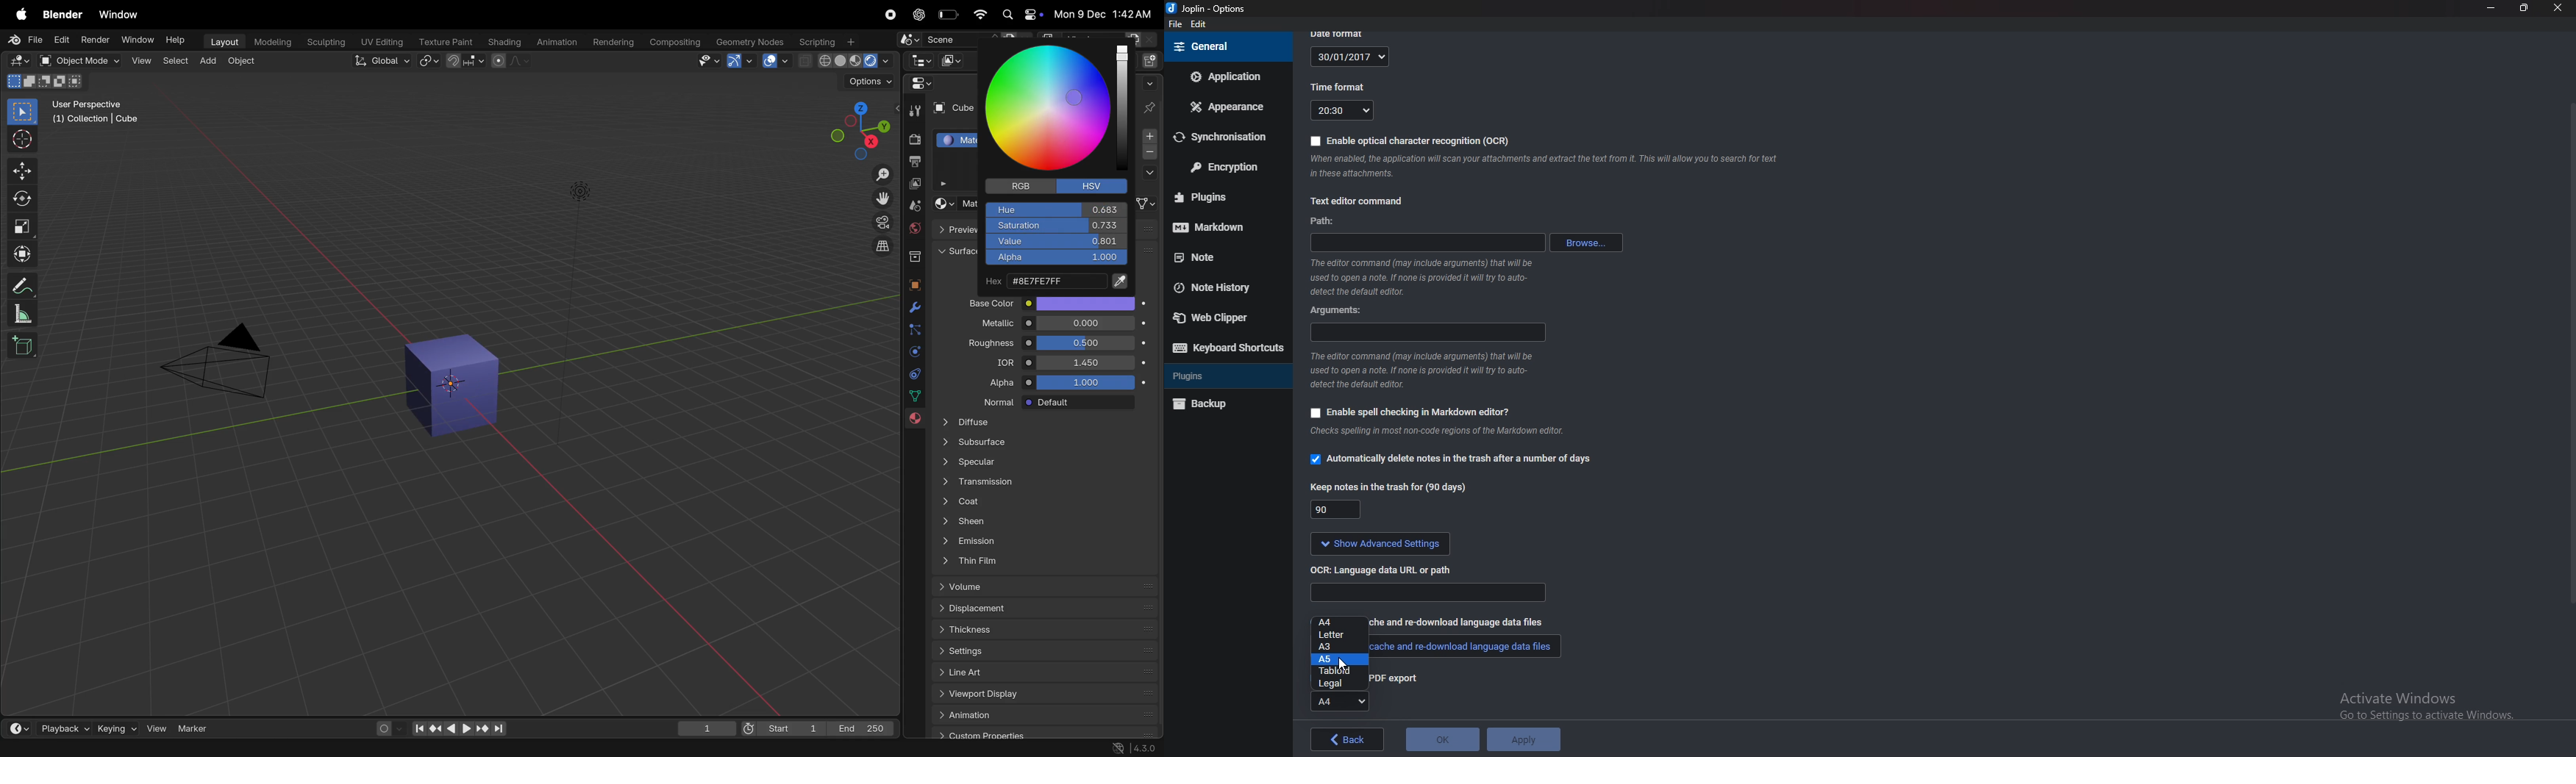 The height and width of the screenshot is (784, 2576). I want to click on enable OCR, so click(1413, 141).